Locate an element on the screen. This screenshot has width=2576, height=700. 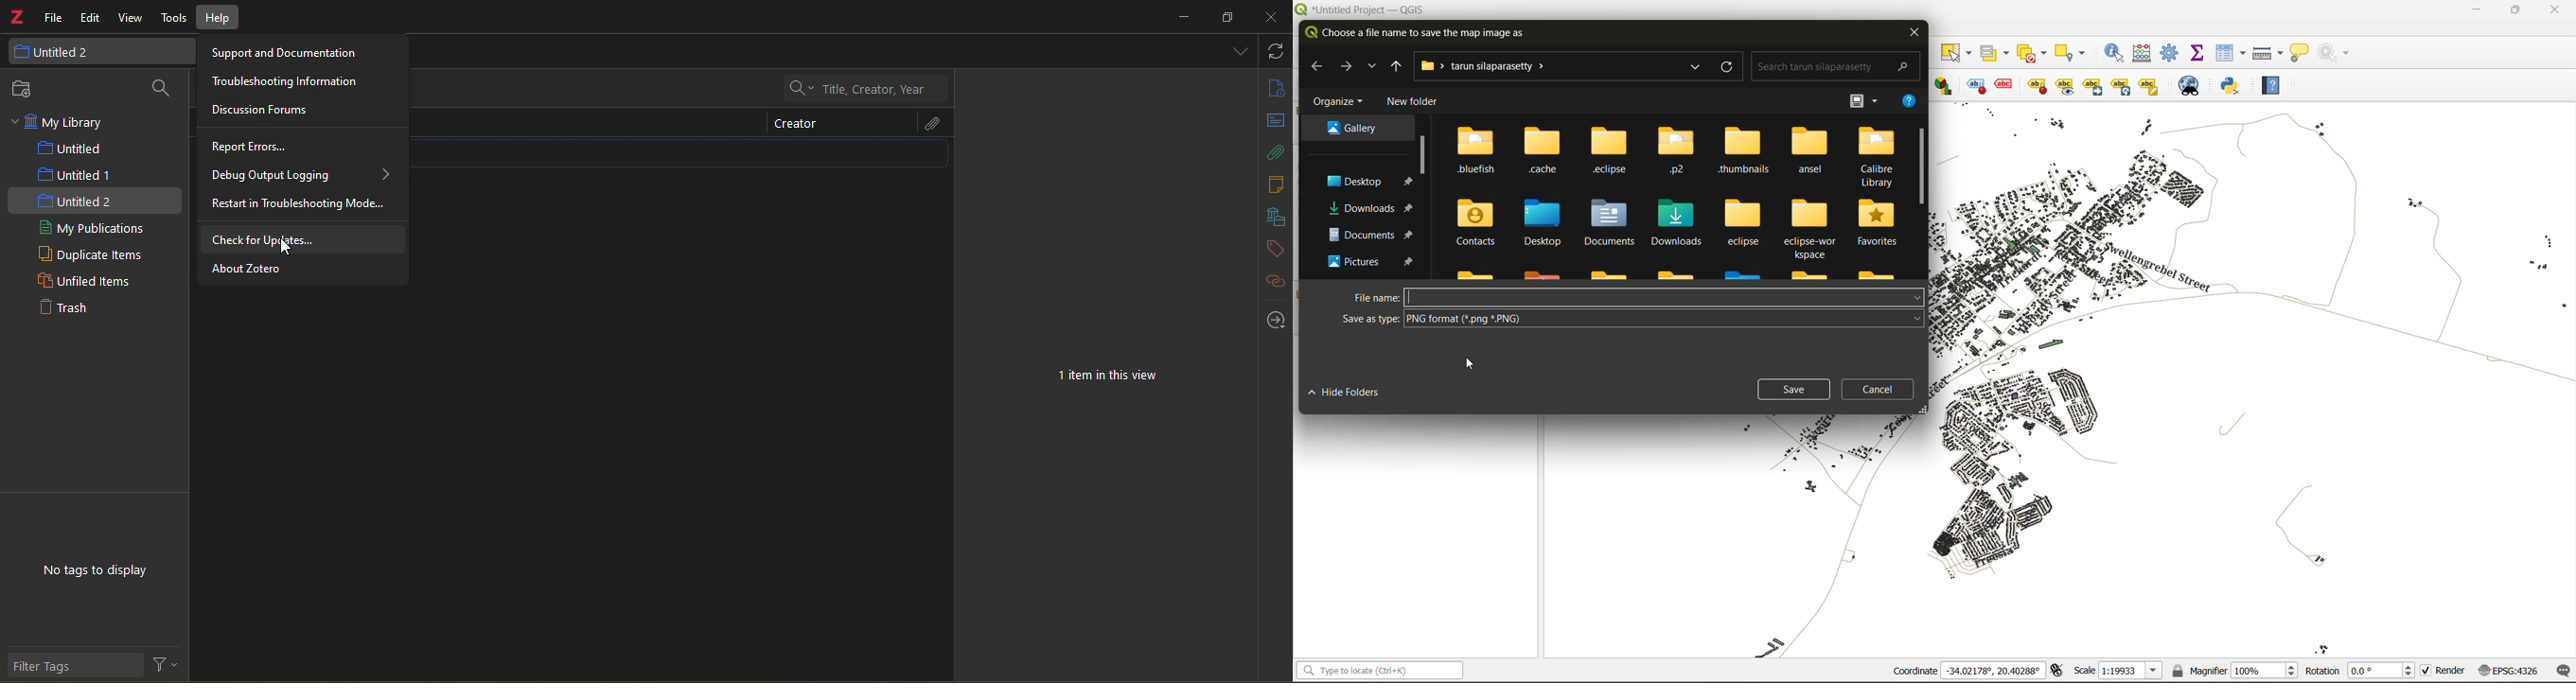
untitled 1 is located at coordinates (76, 175).